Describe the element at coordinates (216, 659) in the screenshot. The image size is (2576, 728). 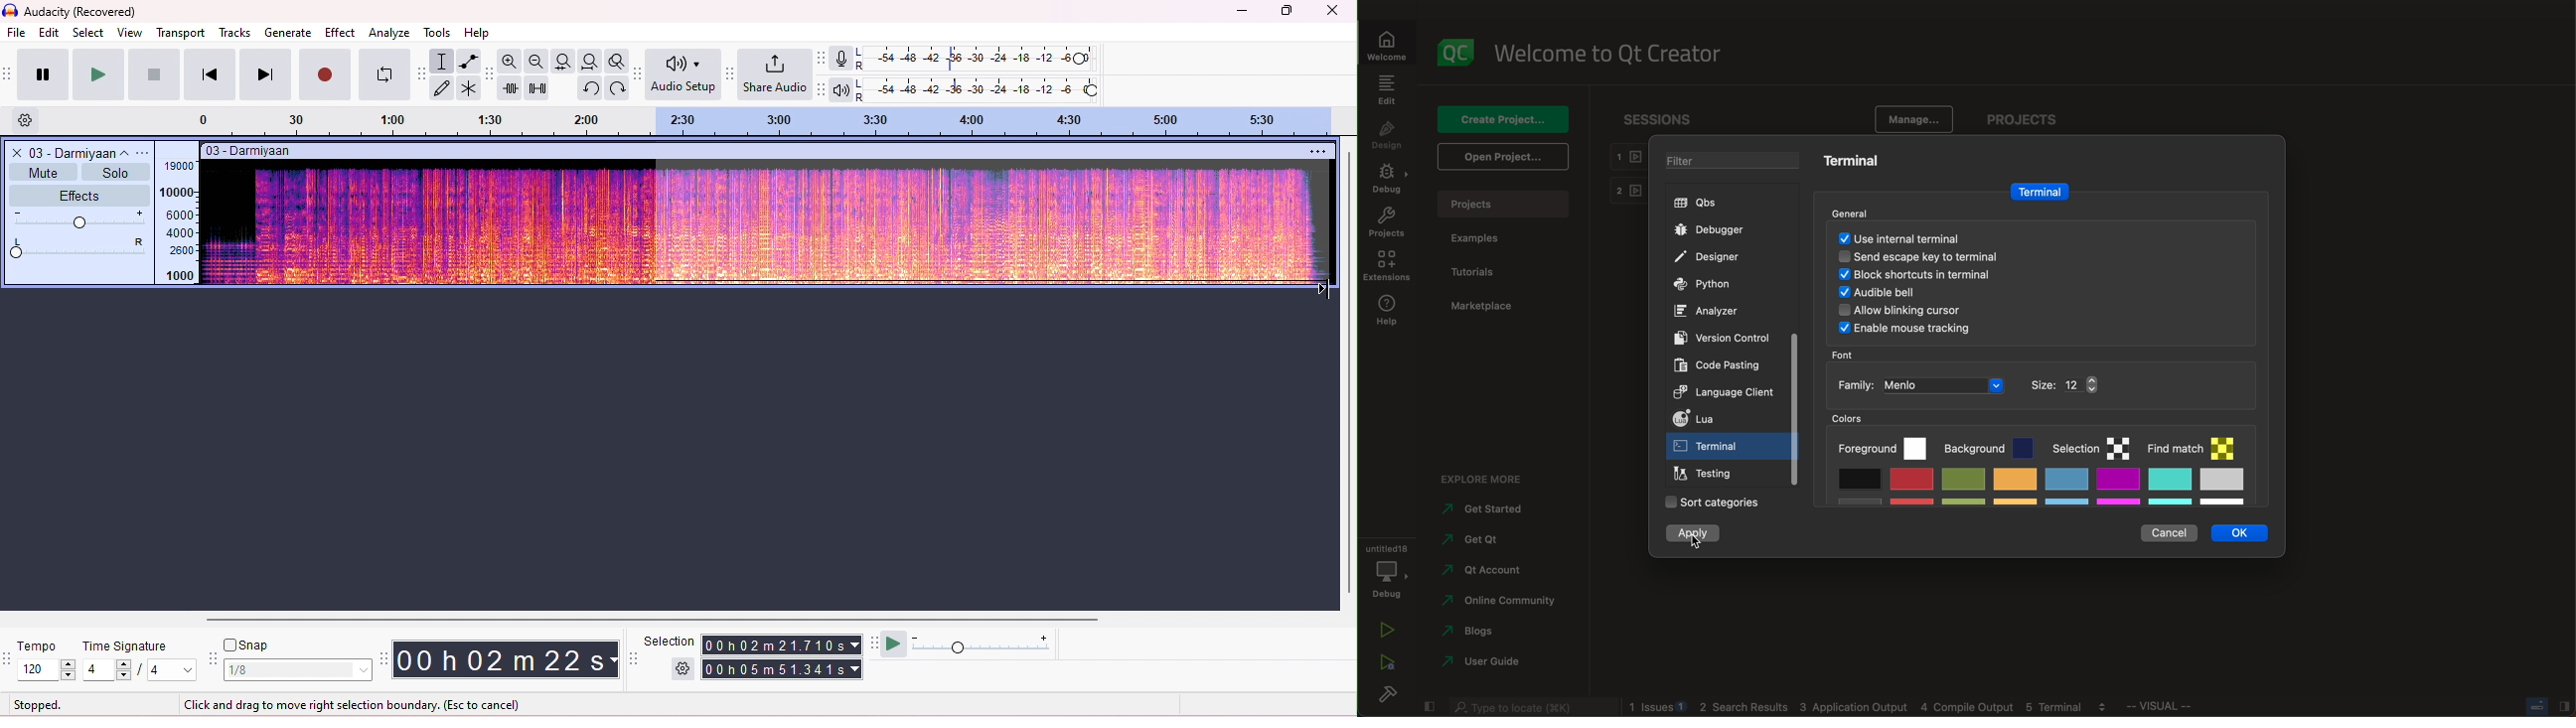
I see `snap tool bar` at that location.